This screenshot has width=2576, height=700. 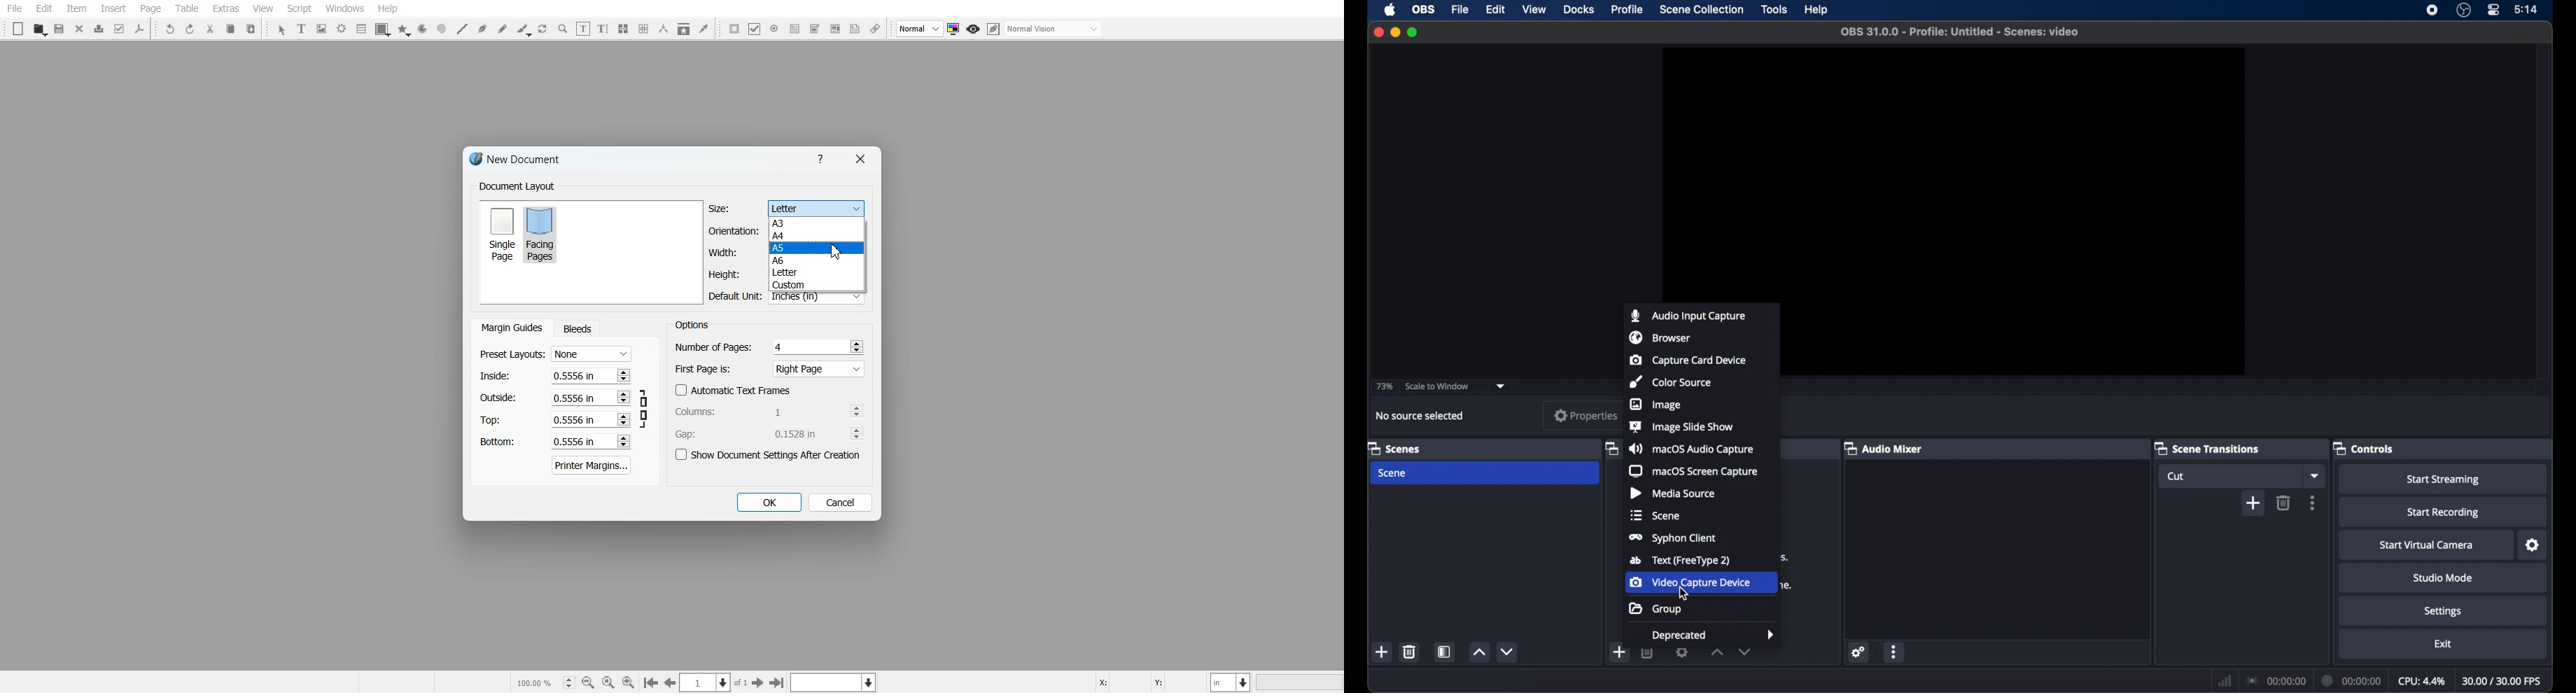 I want to click on studio mode, so click(x=2444, y=578).